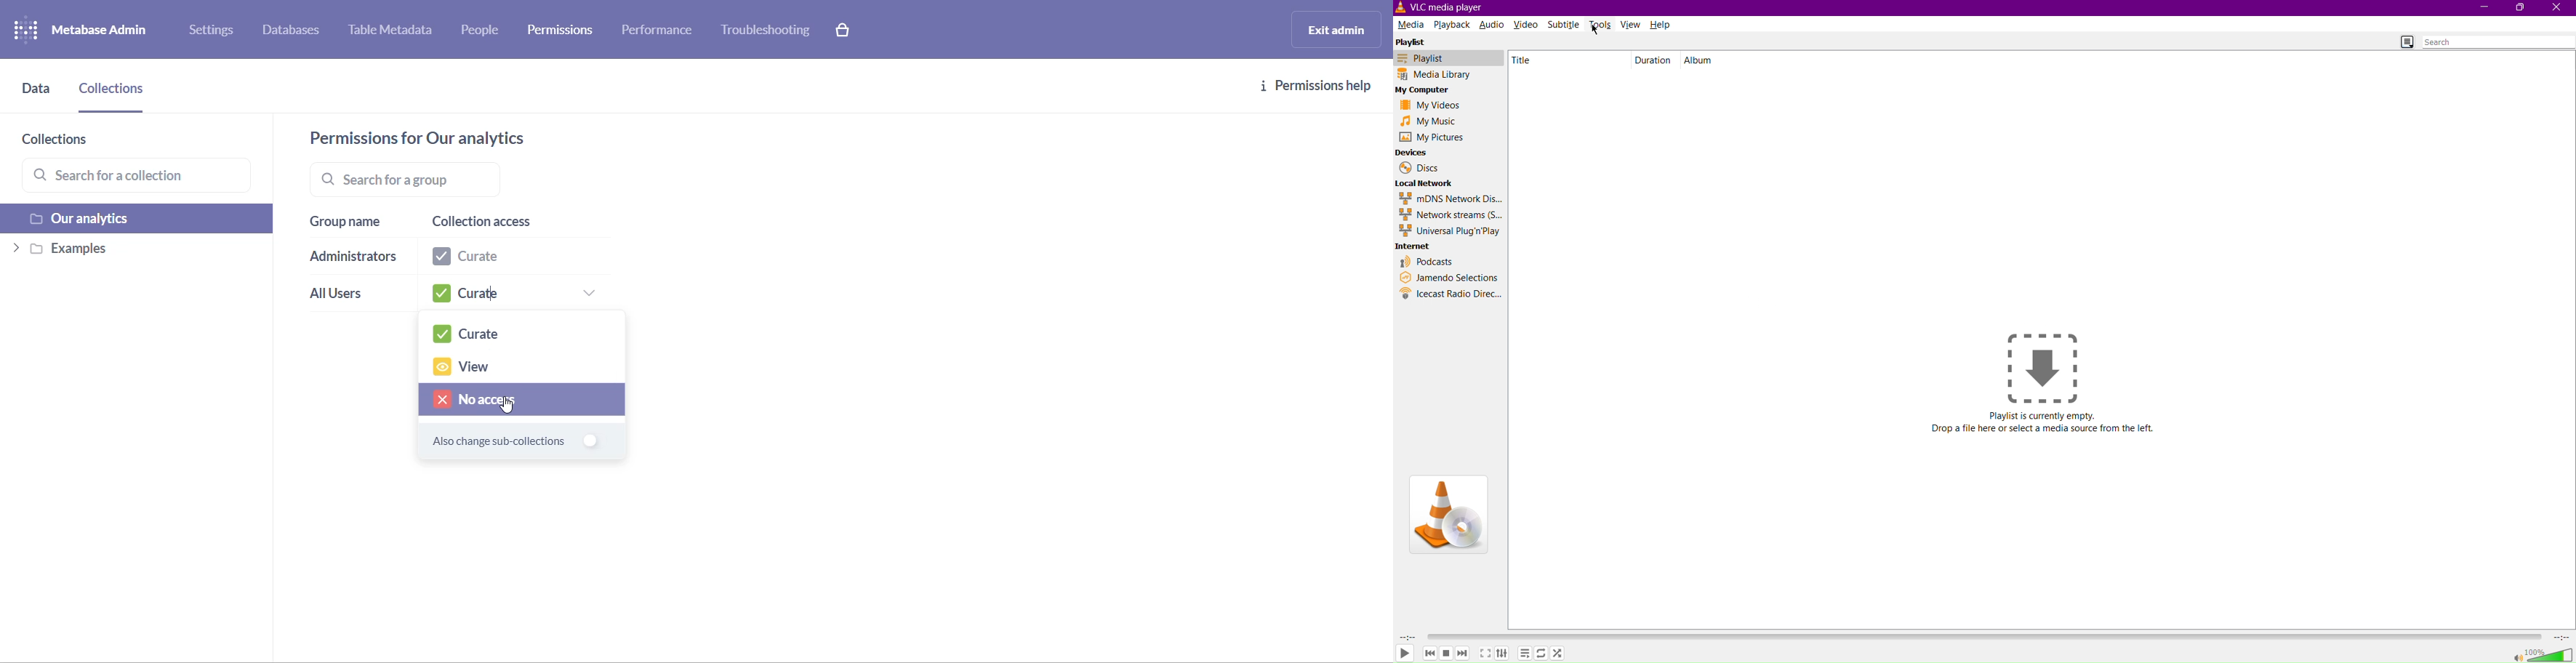 This screenshot has width=2576, height=672. What do you see at coordinates (433, 138) in the screenshot?
I see `permission heading` at bounding box center [433, 138].